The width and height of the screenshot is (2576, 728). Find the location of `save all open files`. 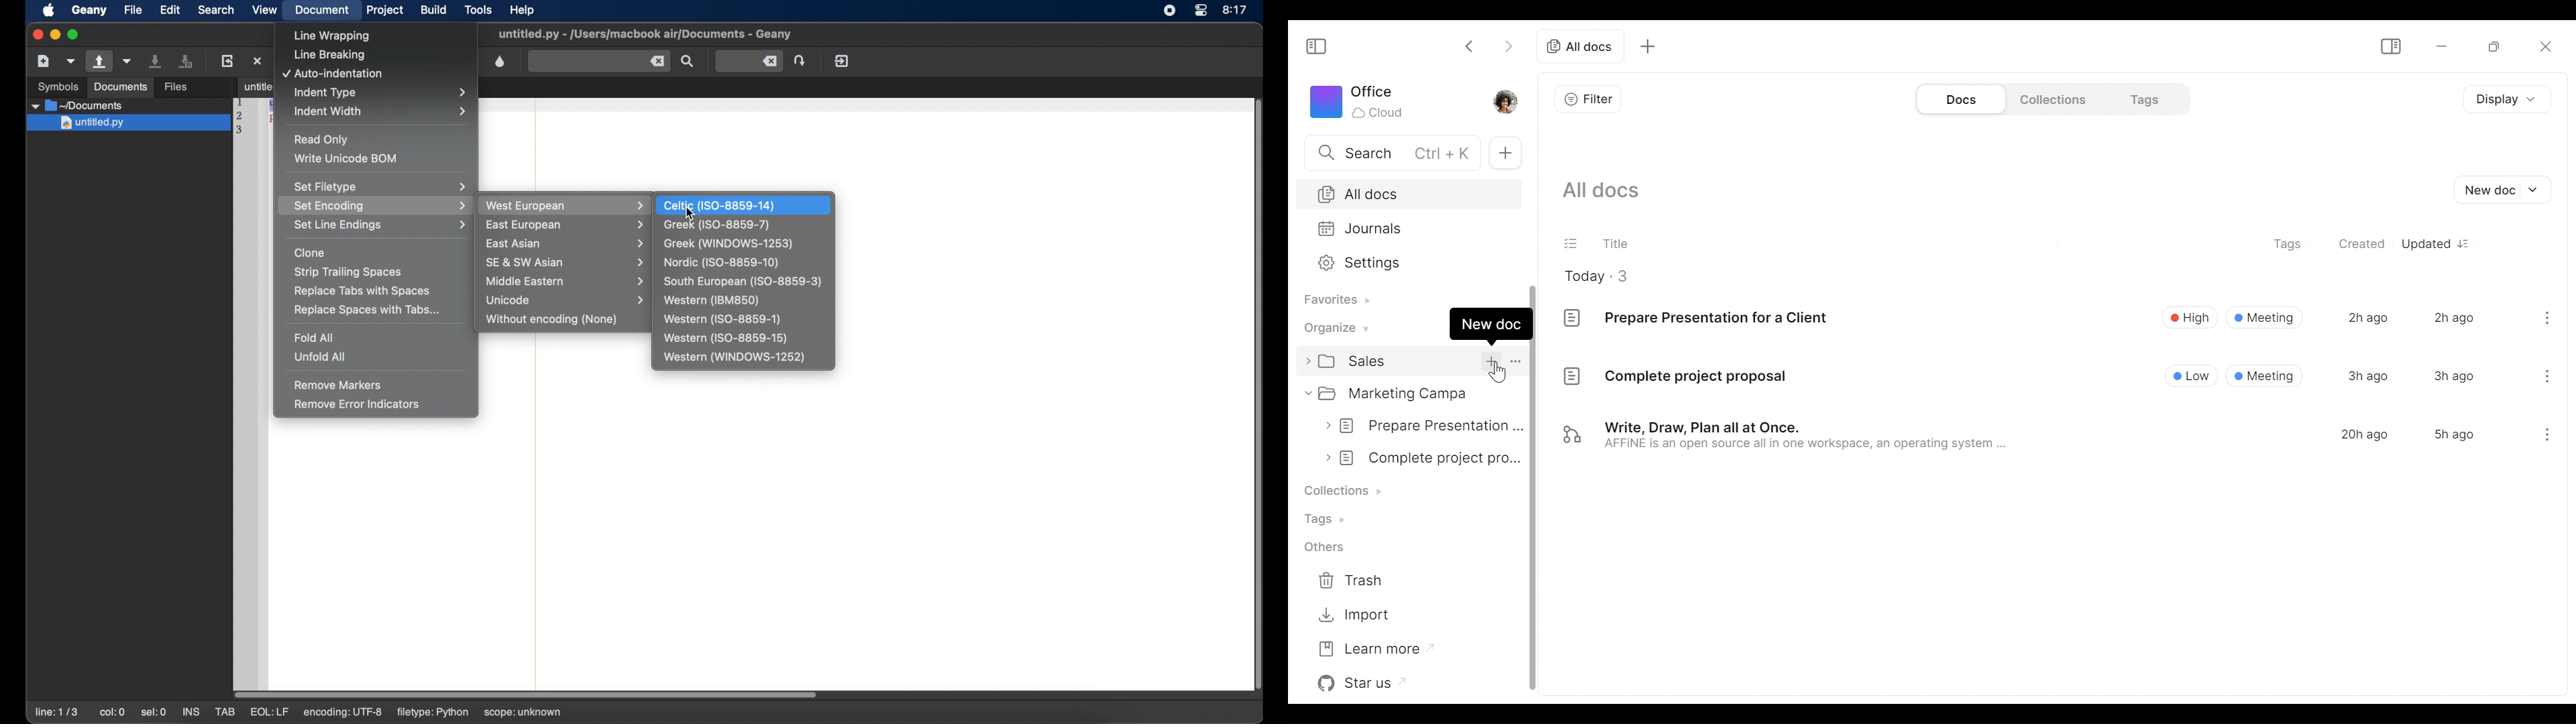

save all open files is located at coordinates (186, 61).